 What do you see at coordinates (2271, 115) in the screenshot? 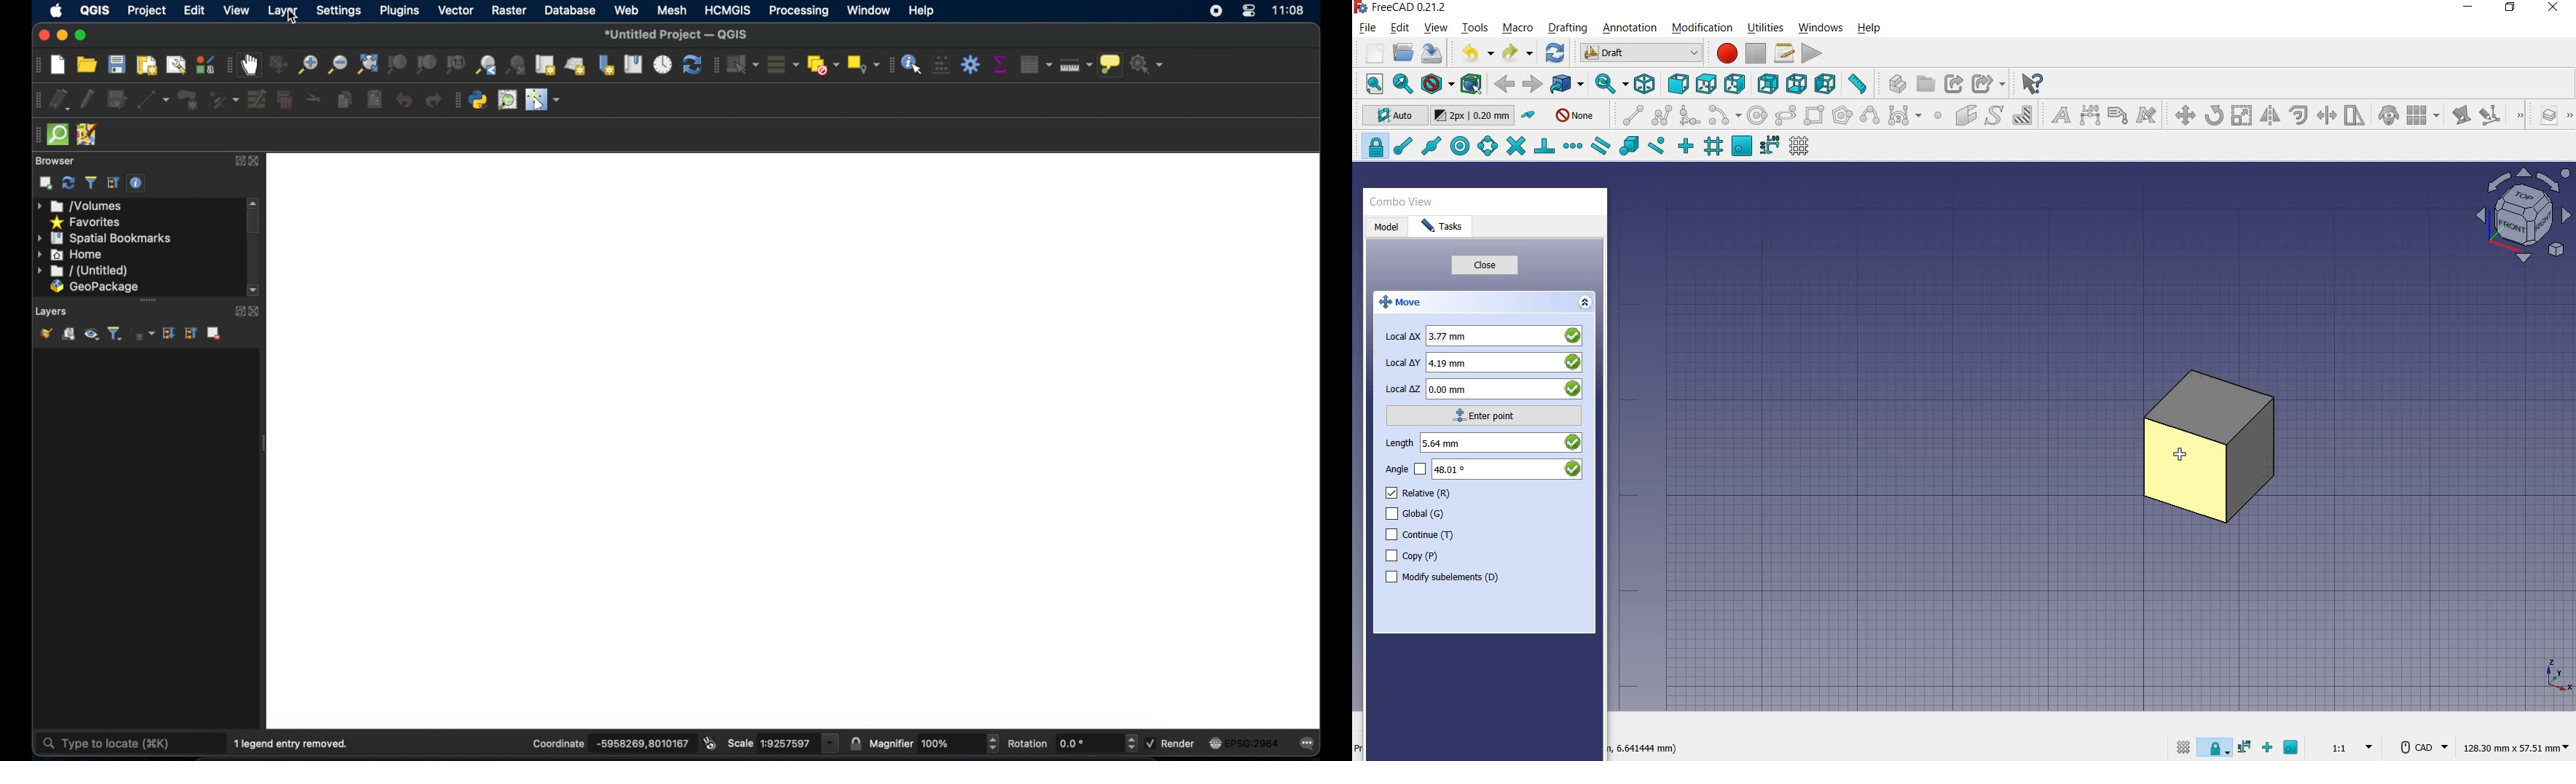
I see `mirror` at bounding box center [2271, 115].